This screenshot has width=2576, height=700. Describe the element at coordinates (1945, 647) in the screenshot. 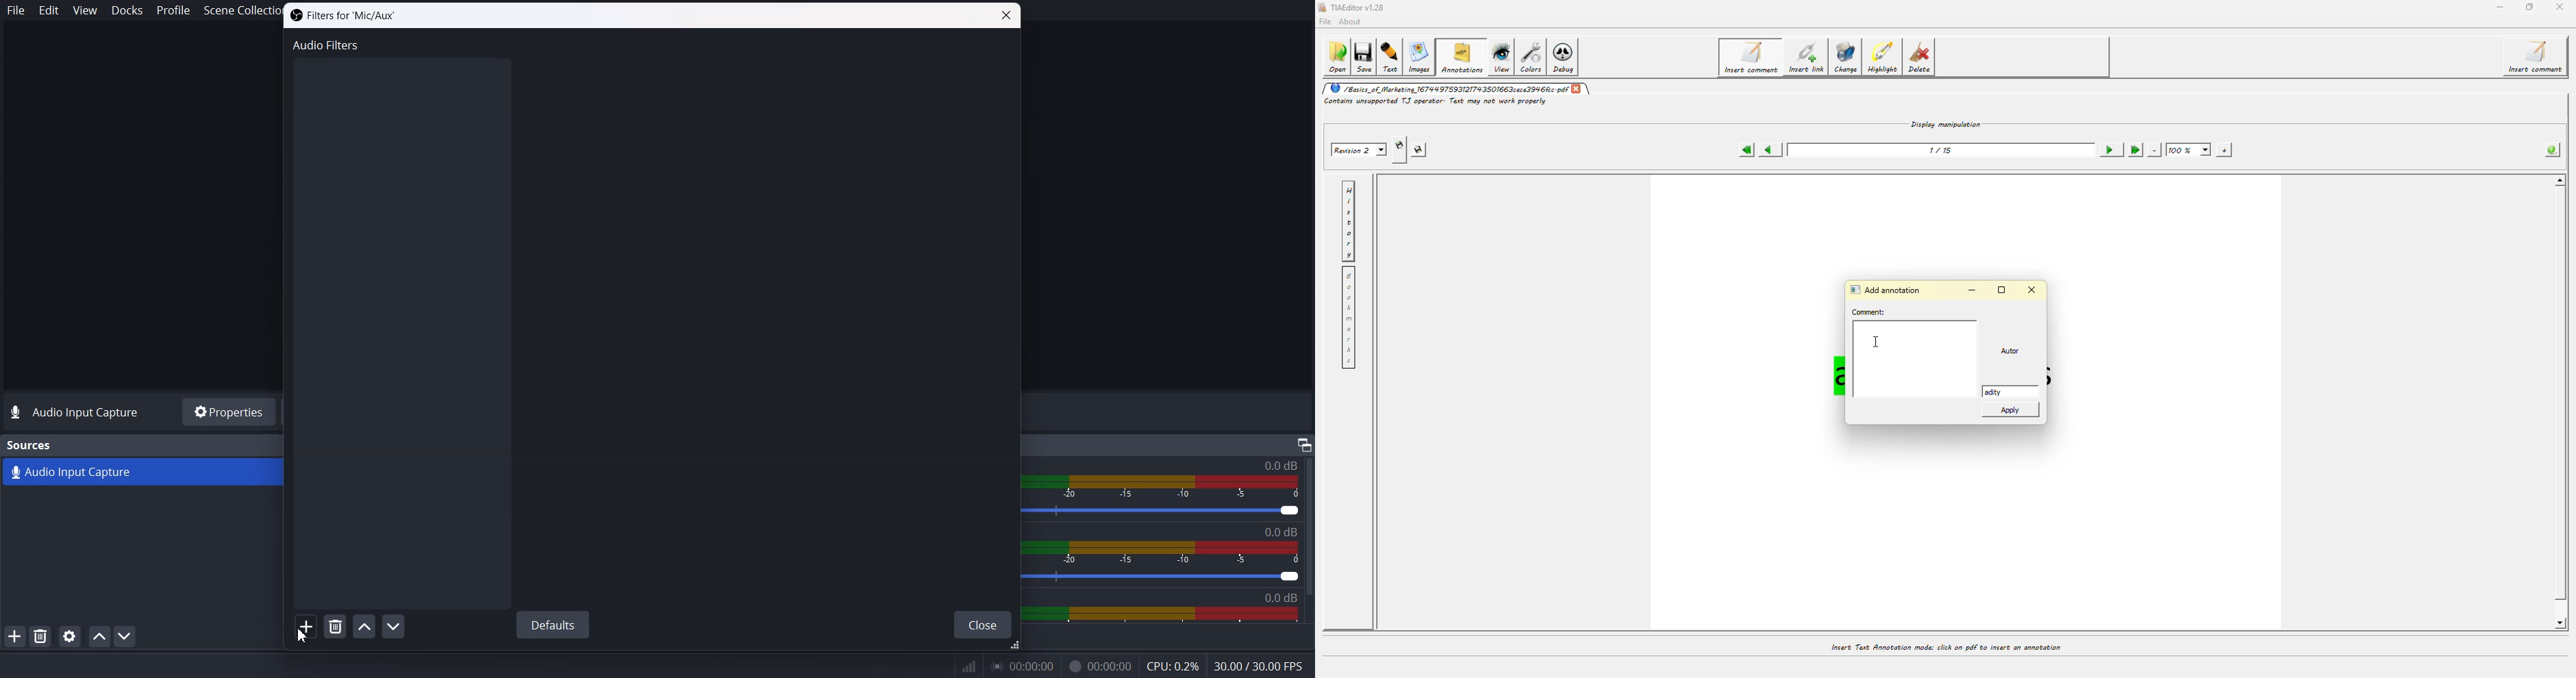

I see `Insert Text Annotation mode: click on pdf to insert an annotation` at that location.